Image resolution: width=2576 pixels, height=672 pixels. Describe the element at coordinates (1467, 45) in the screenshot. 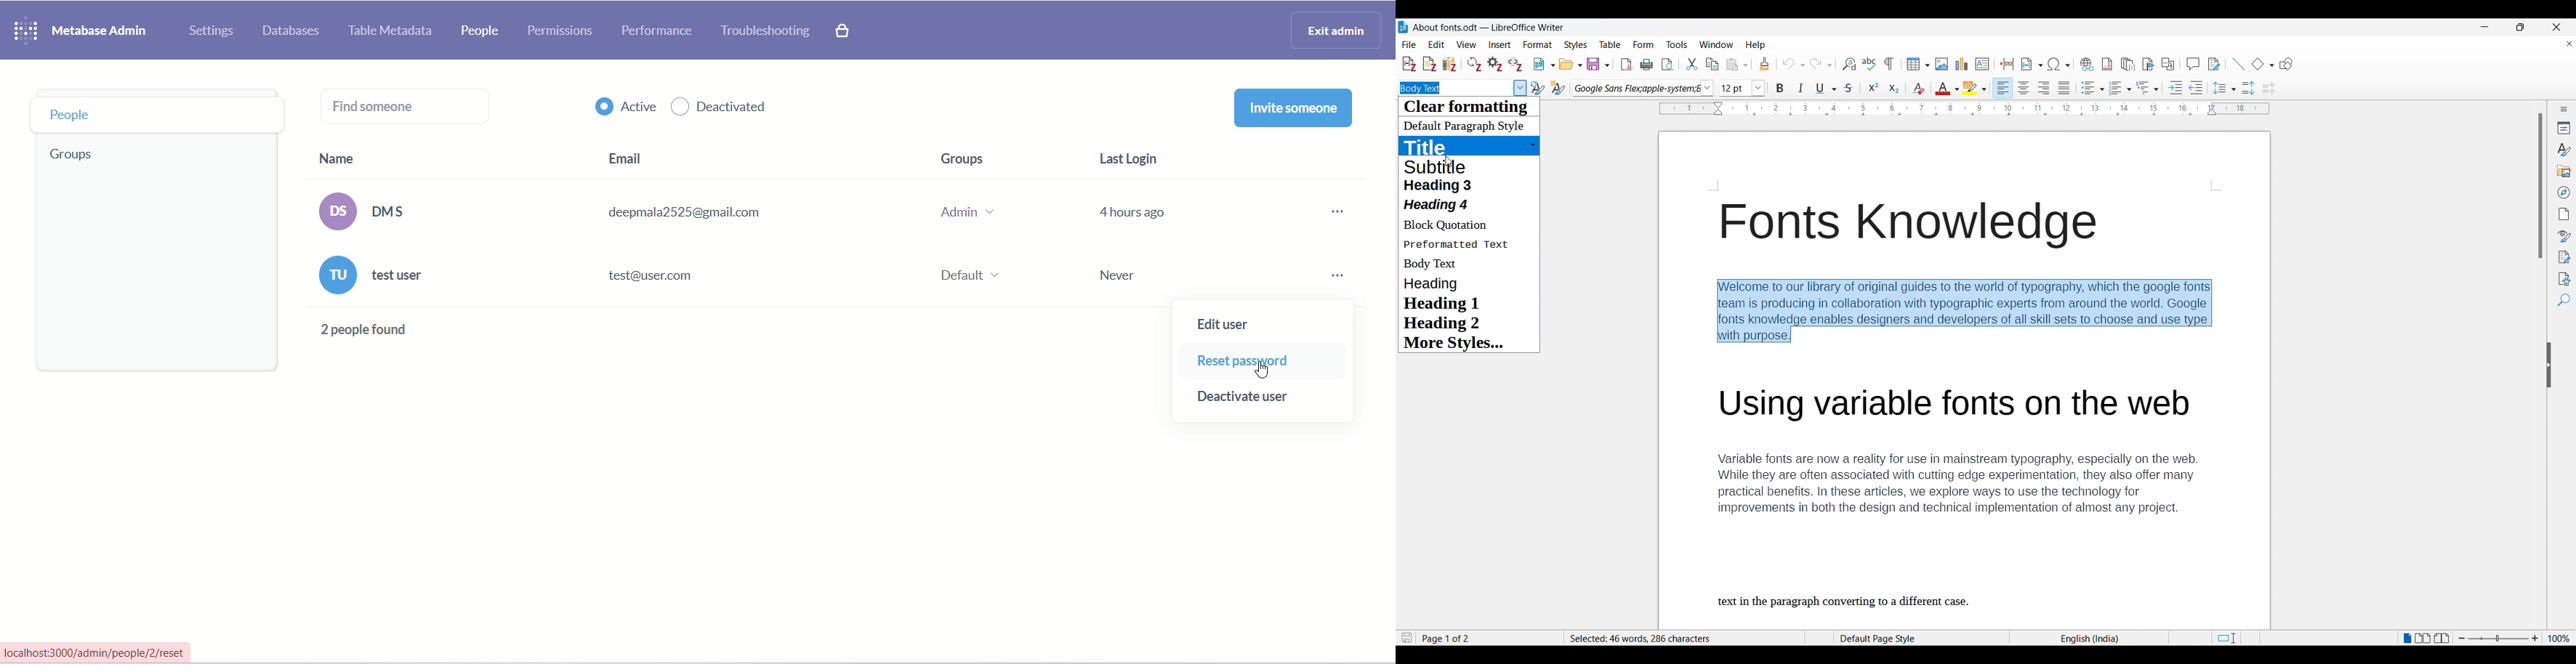

I see `View menu` at that location.